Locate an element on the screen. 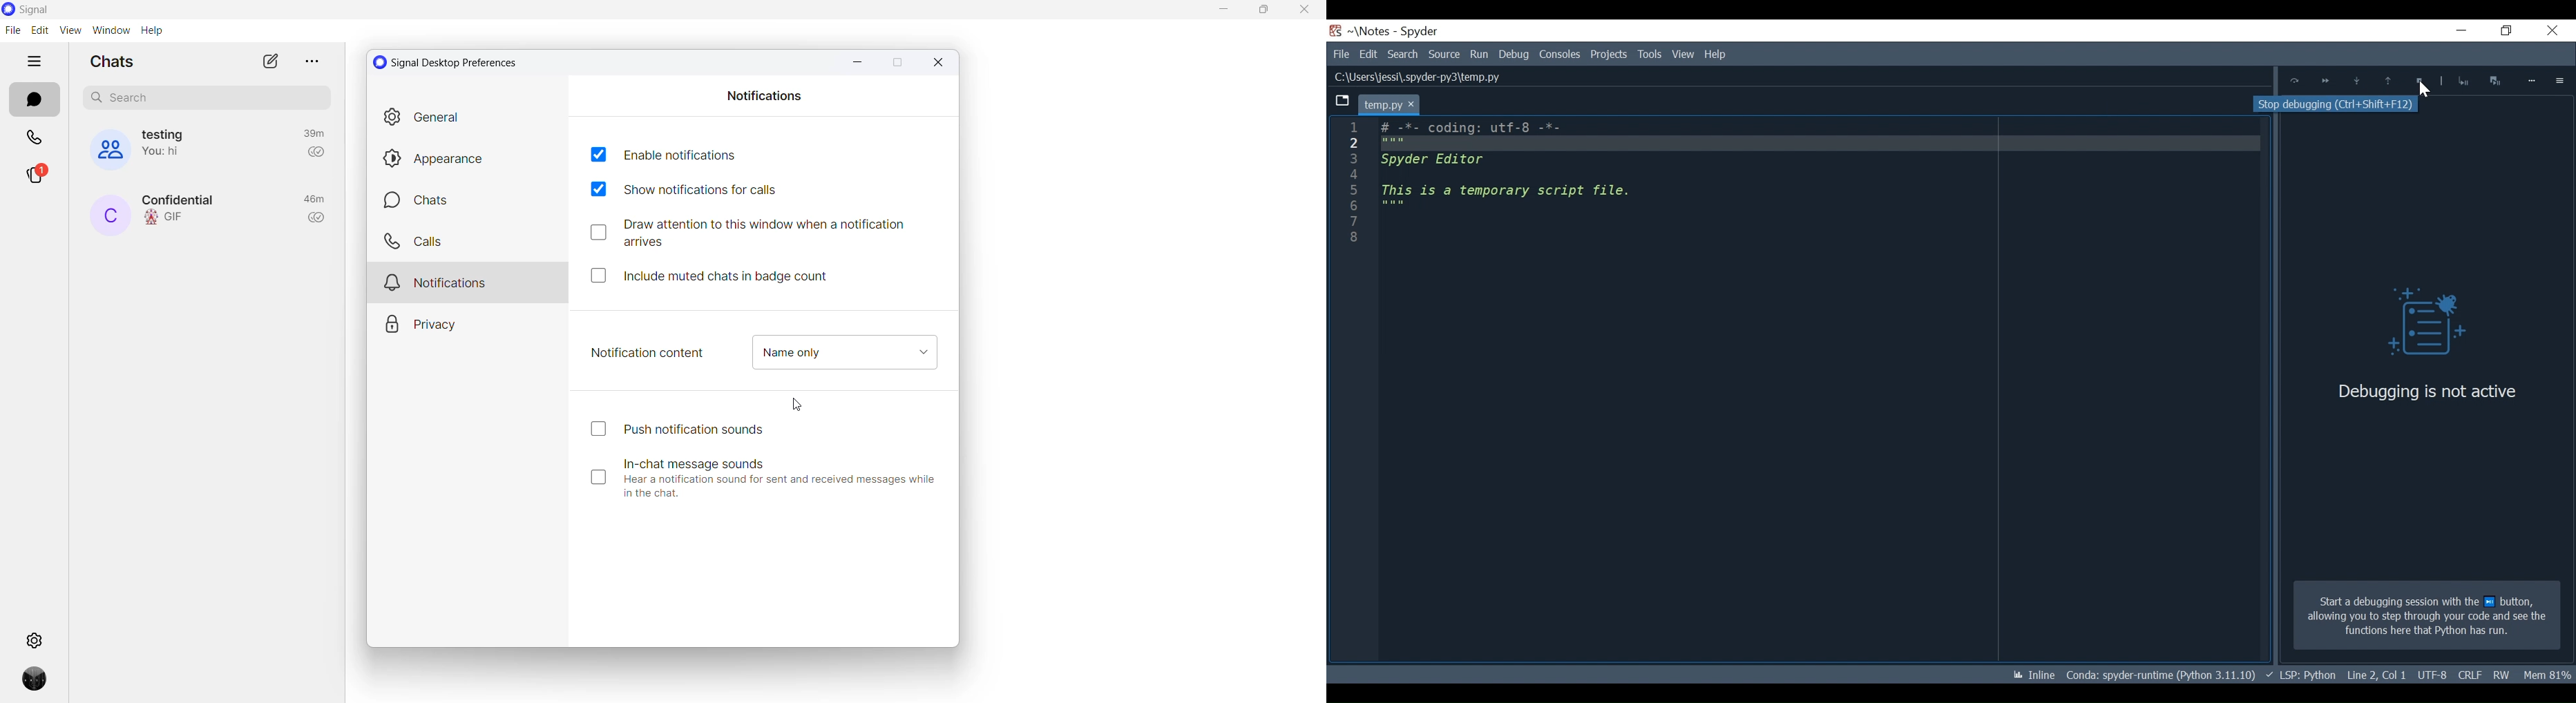 This screenshot has width=2576, height=728. last message is located at coordinates (168, 153).